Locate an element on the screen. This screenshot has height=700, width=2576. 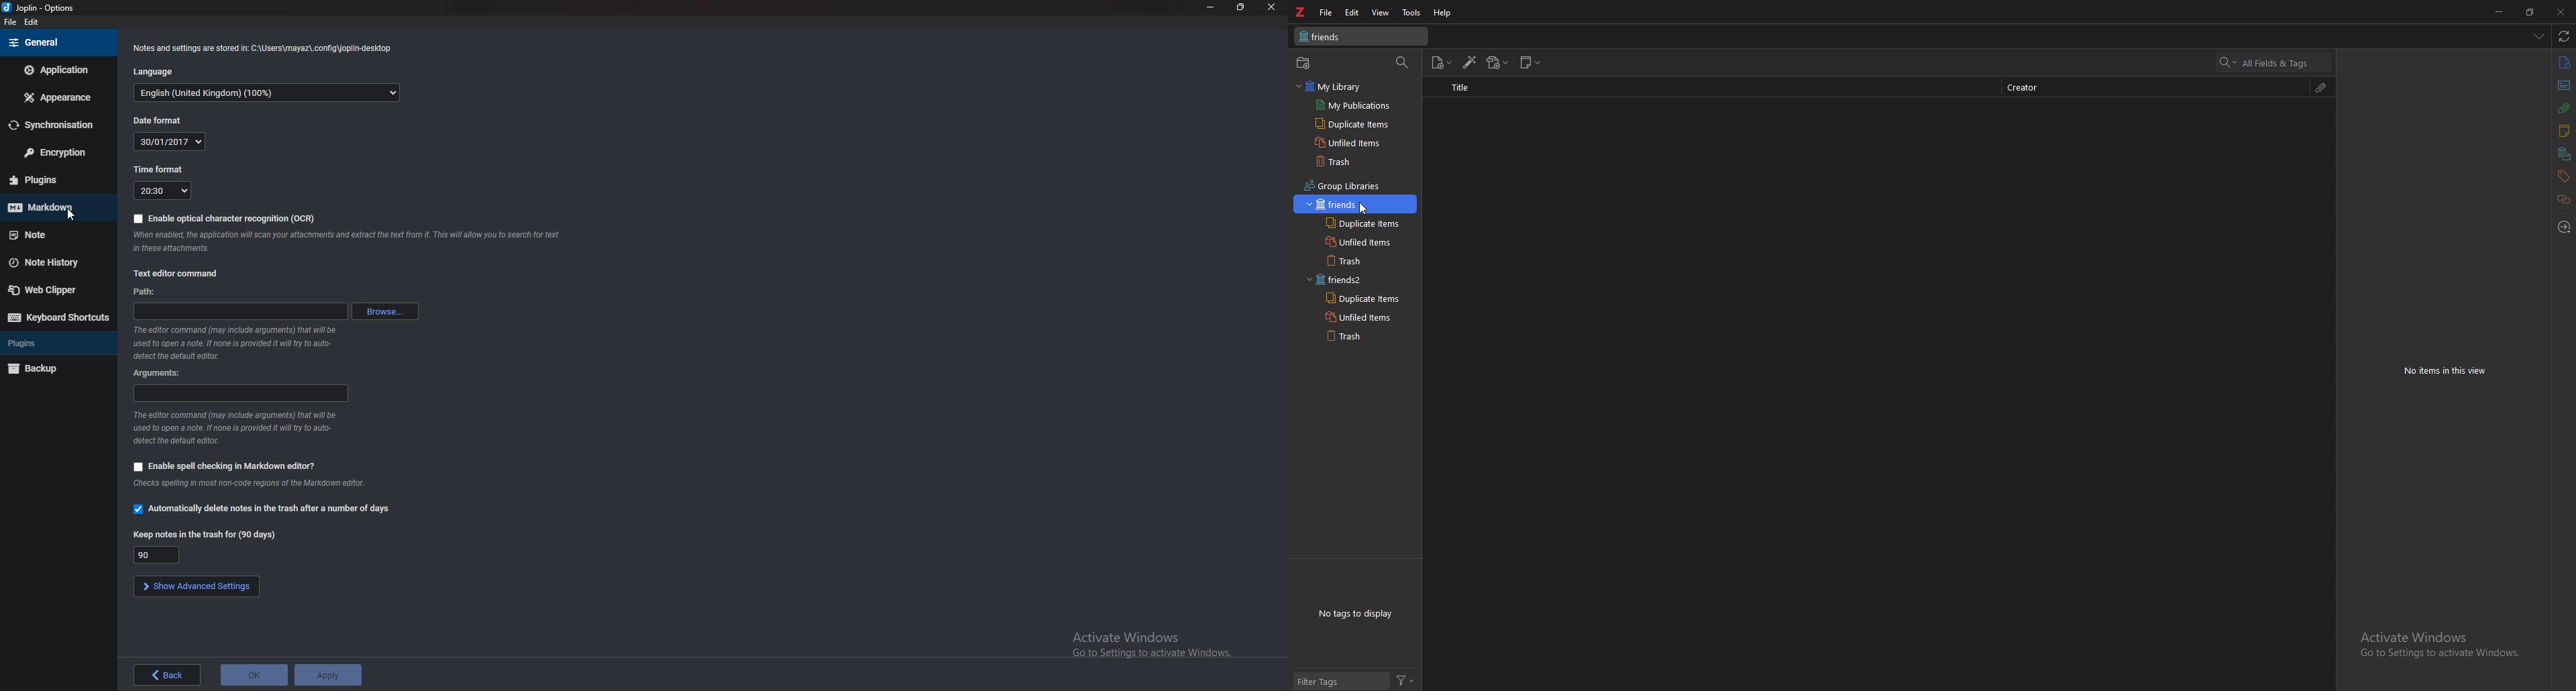
Activate Windows
Go to Settings to activate Windows. is located at coordinates (2440, 647).